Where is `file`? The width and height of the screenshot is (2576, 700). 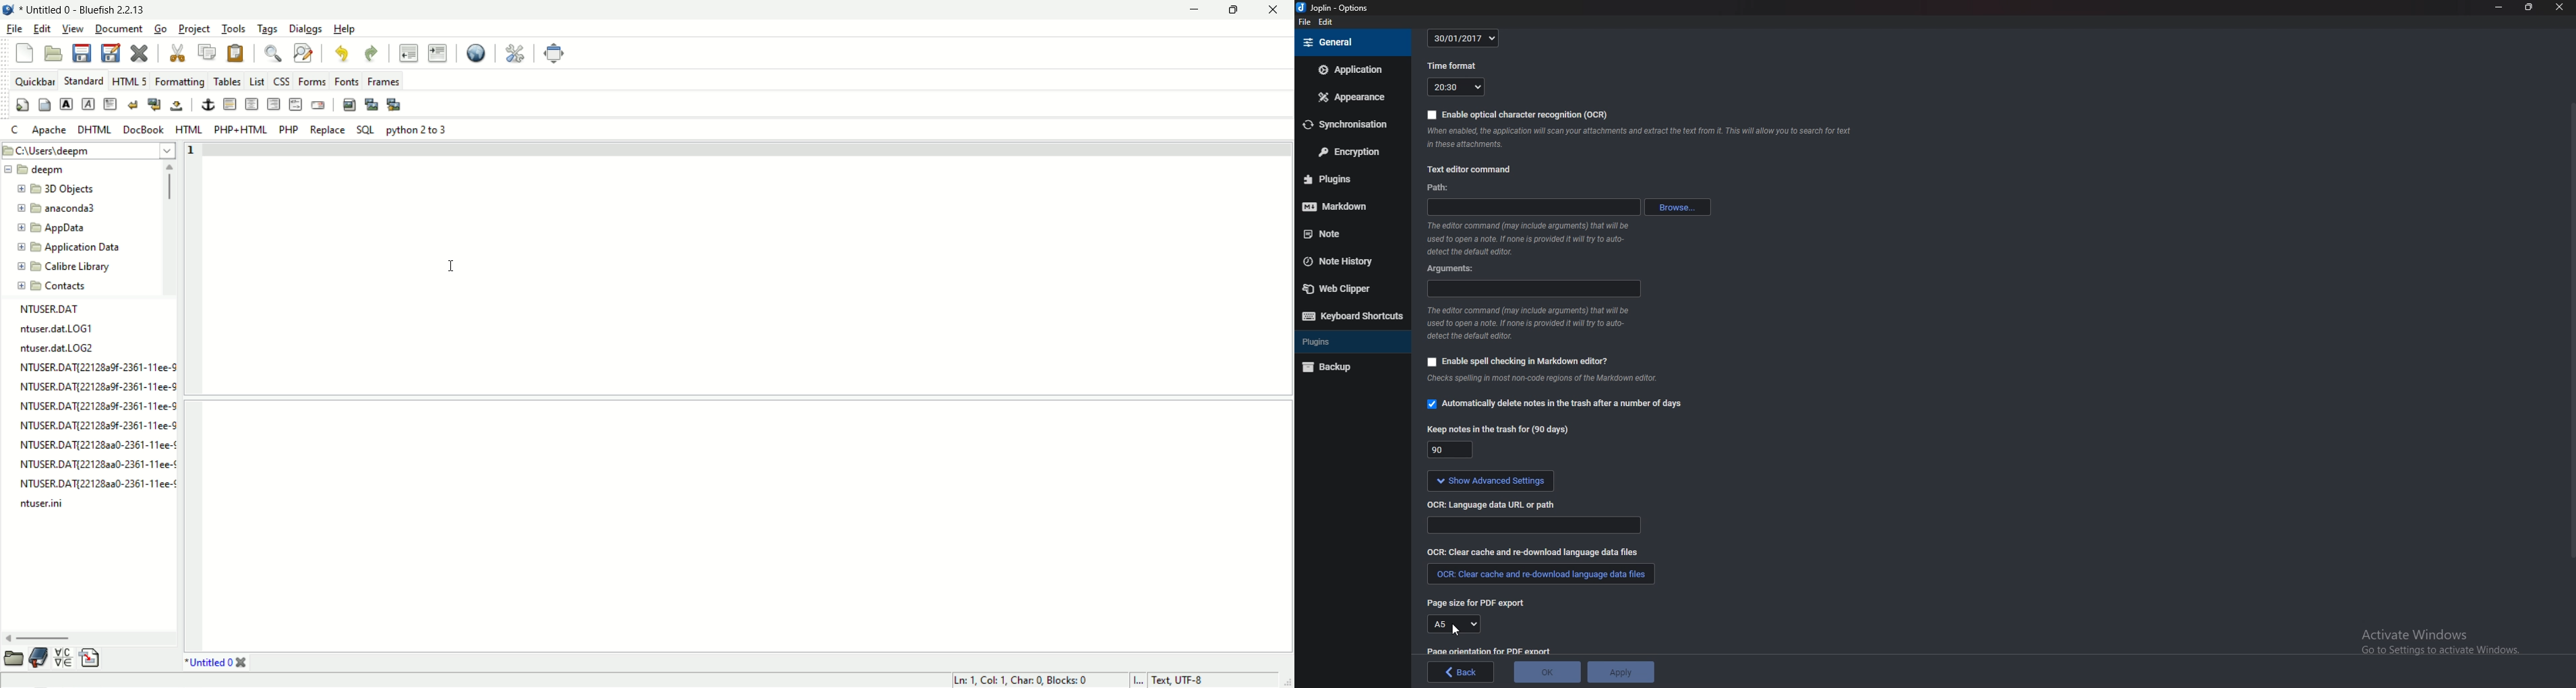
file is located at coordinates (1305, 22).